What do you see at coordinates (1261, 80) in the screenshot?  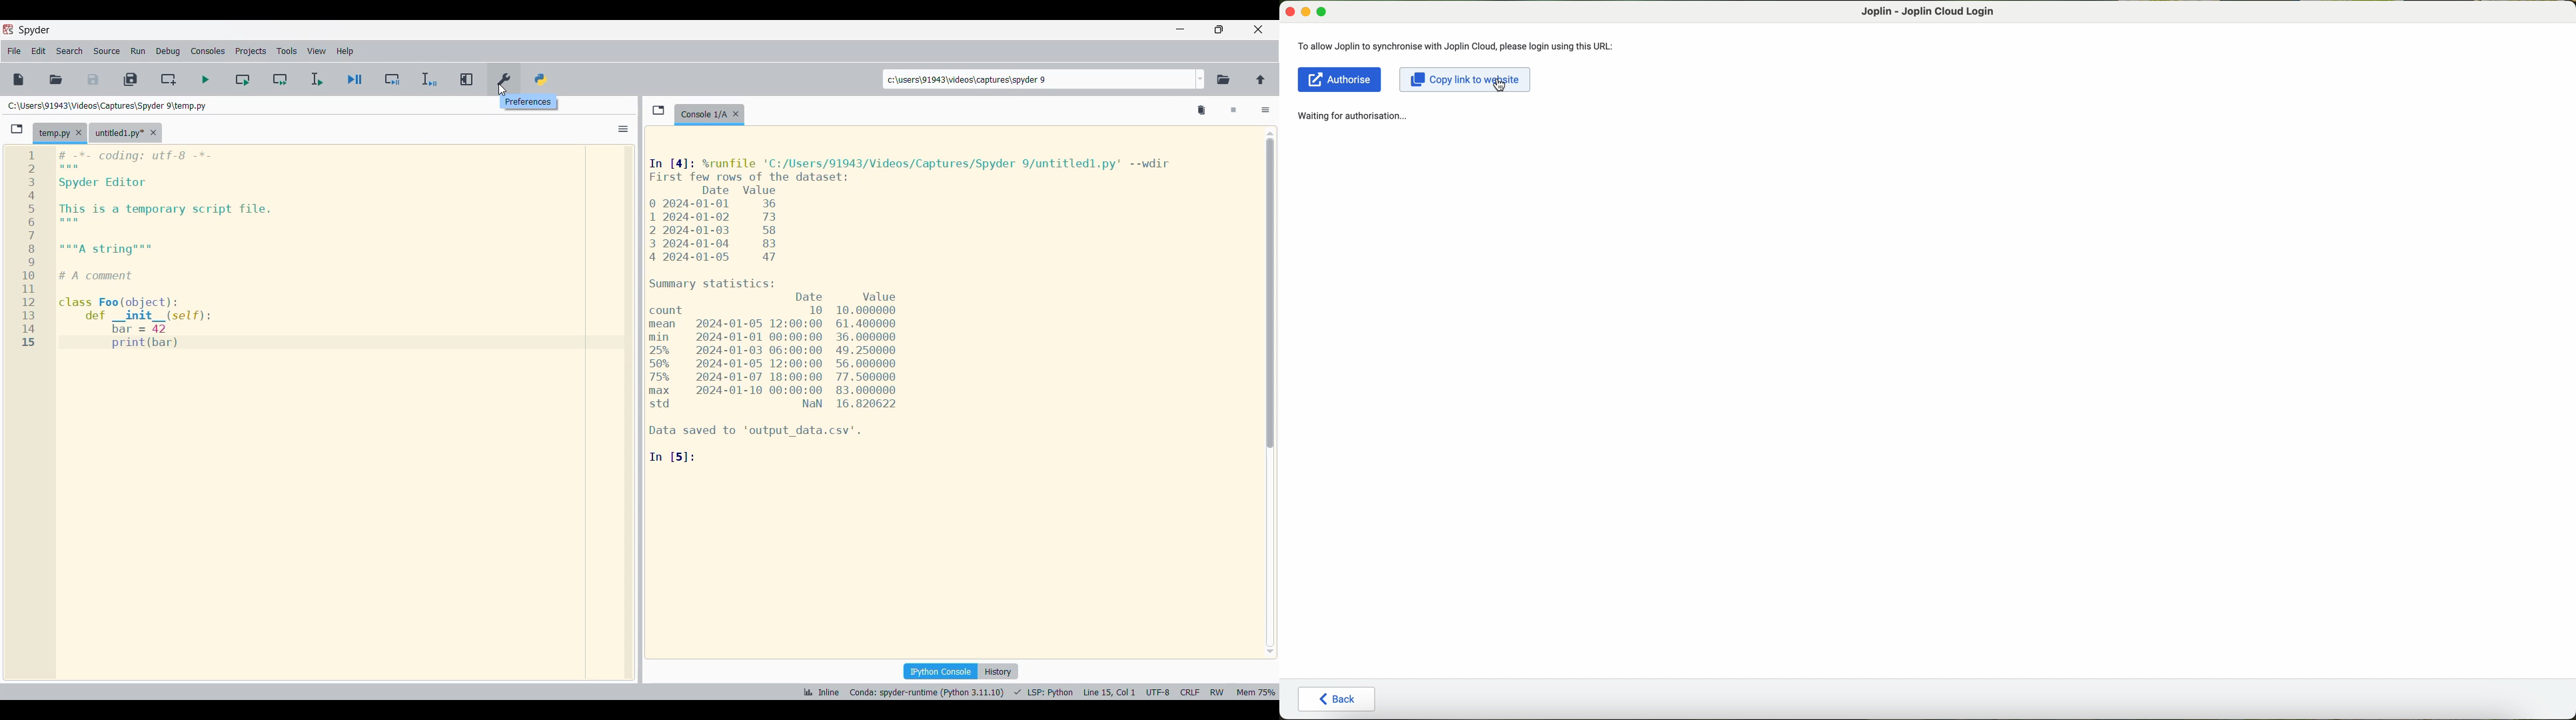 I see `Change to parent directory` at bounding box center [1261, 80].